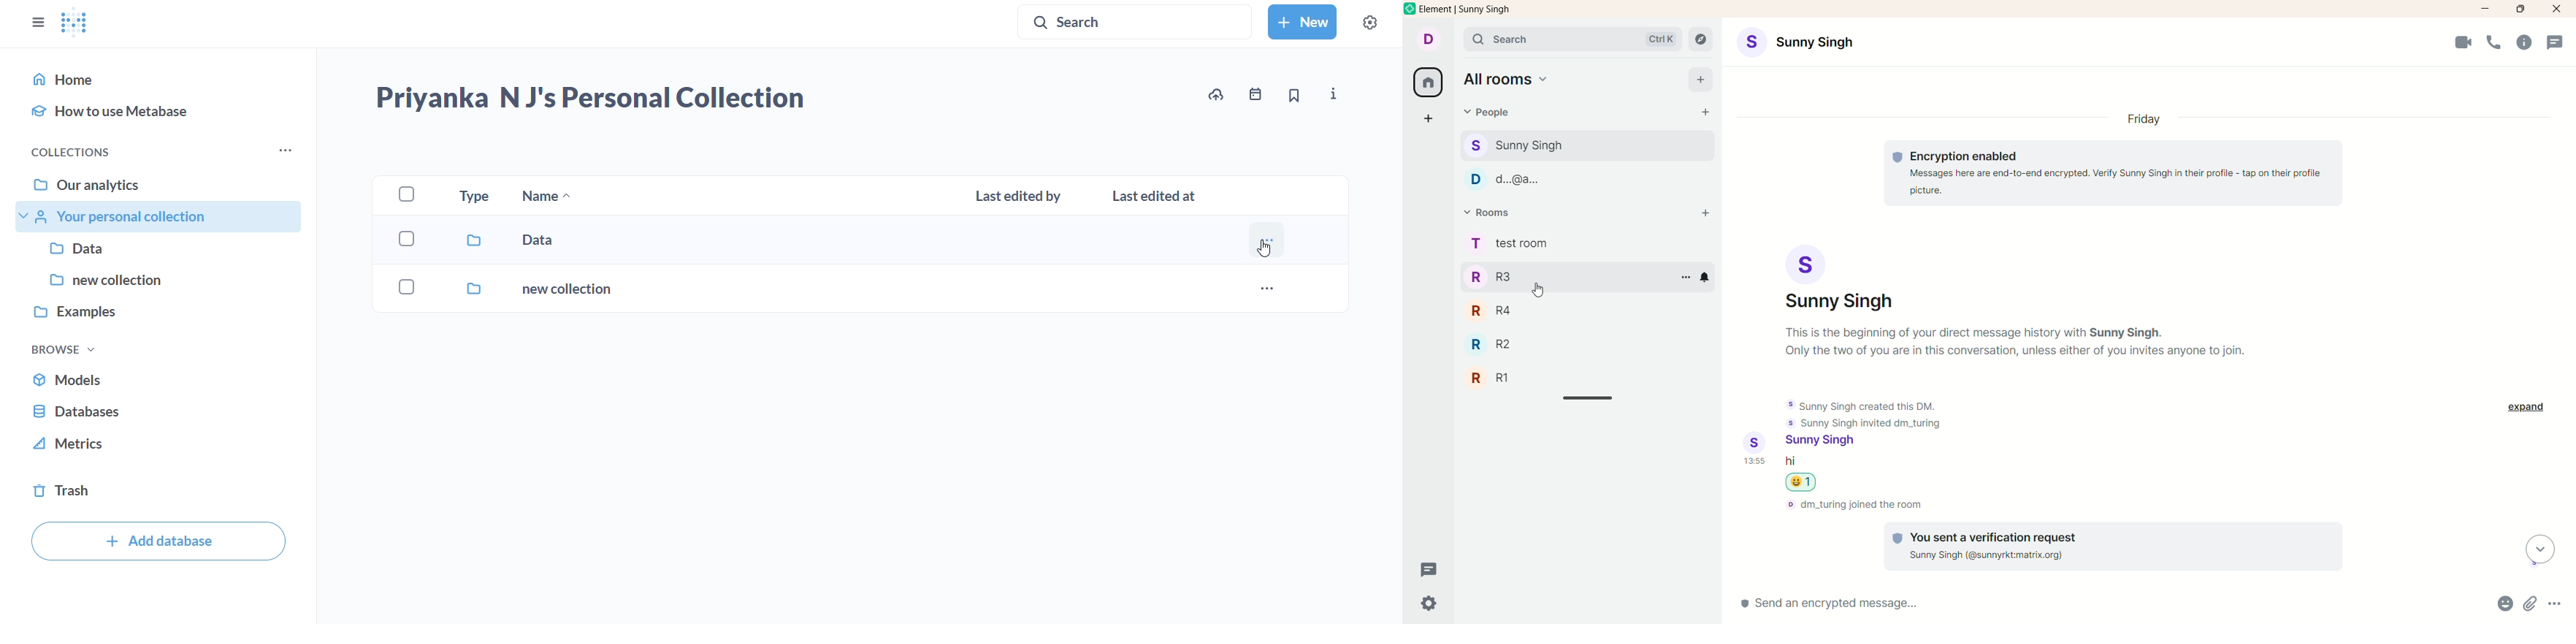  What do you see at coordinates (167, 381) in the screenshot?
I see `models` at bounding box center [167, 381].